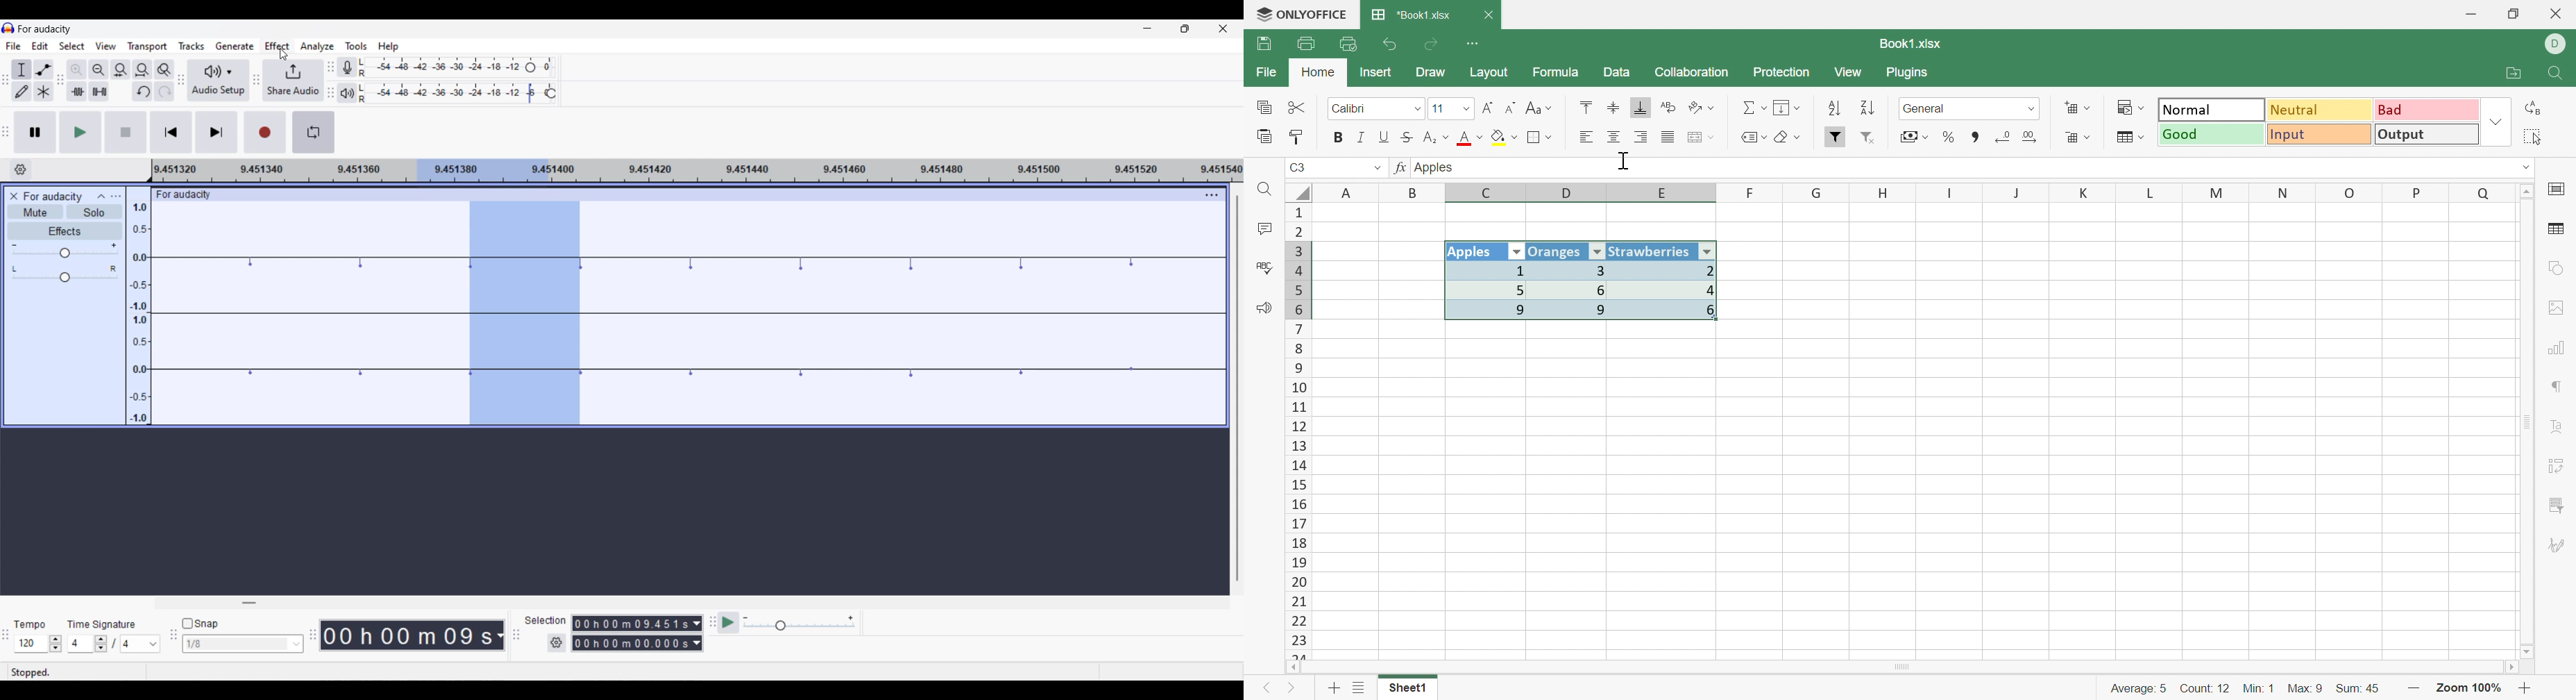 This screenshot has height=700, width=2576. What do you see at coordinates (711, 623) in the screenshot?
I see `Play at speed toolbar` at bounding box center [711, 623].